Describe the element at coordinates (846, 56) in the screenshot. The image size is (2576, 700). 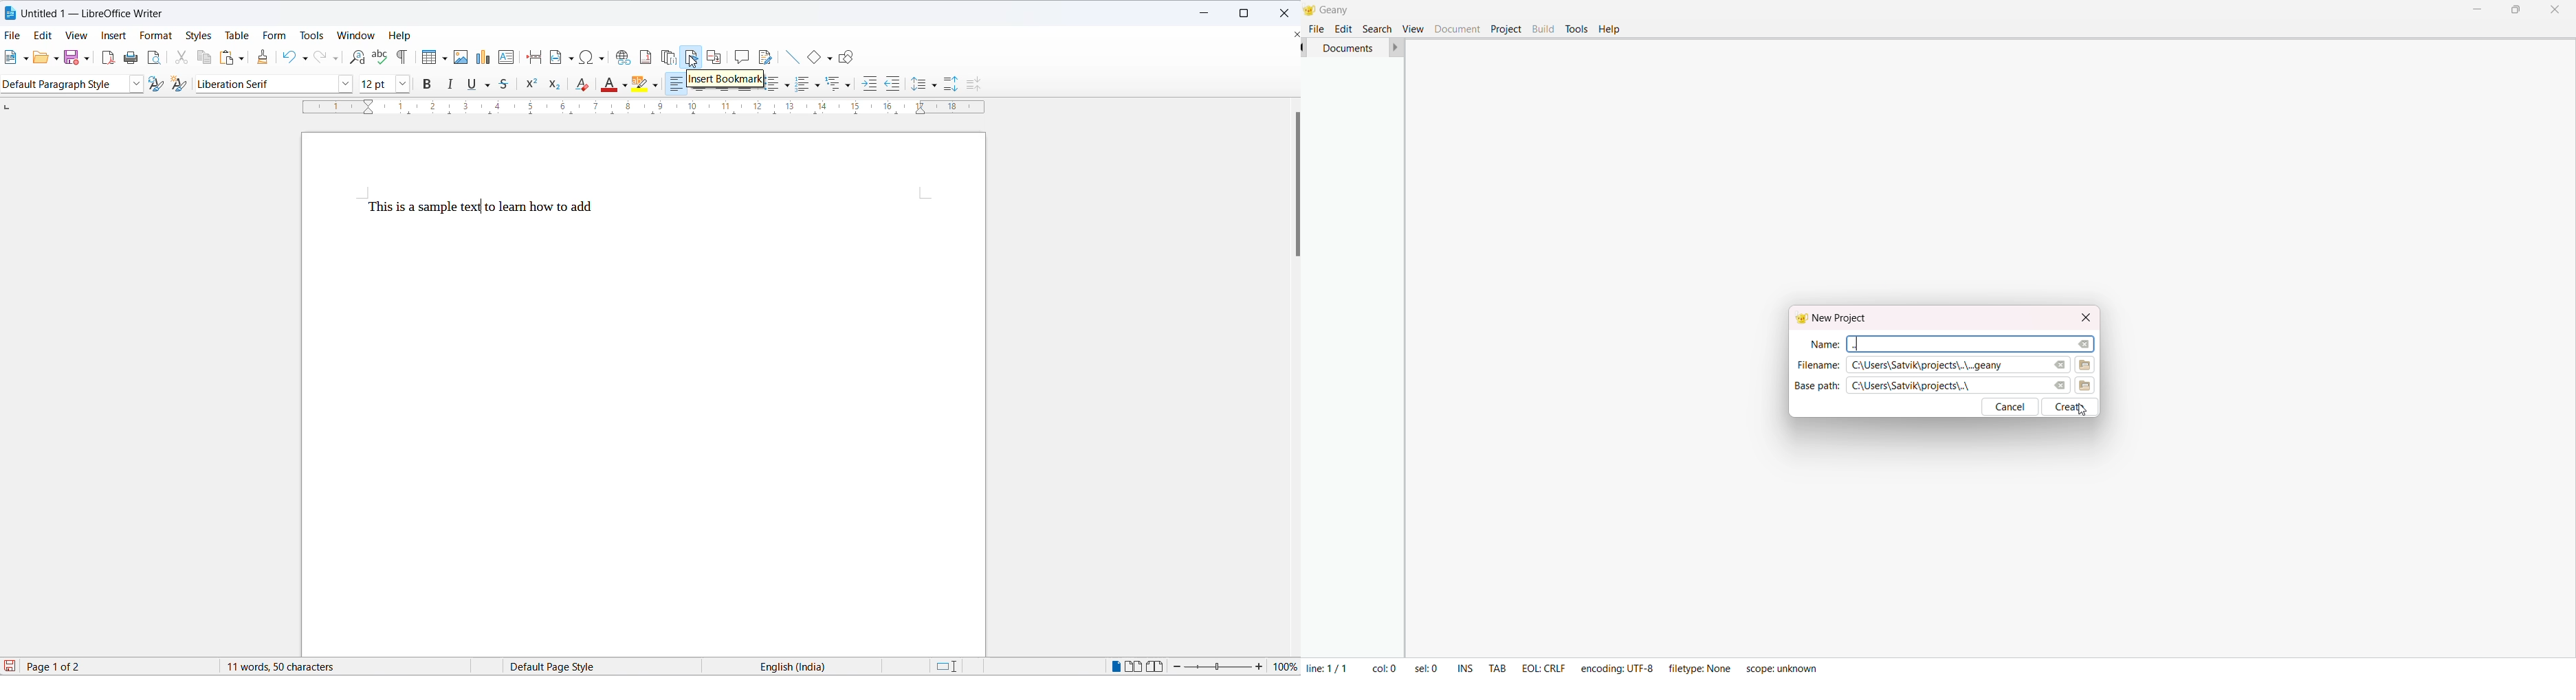
I see `draw functions` at that location.